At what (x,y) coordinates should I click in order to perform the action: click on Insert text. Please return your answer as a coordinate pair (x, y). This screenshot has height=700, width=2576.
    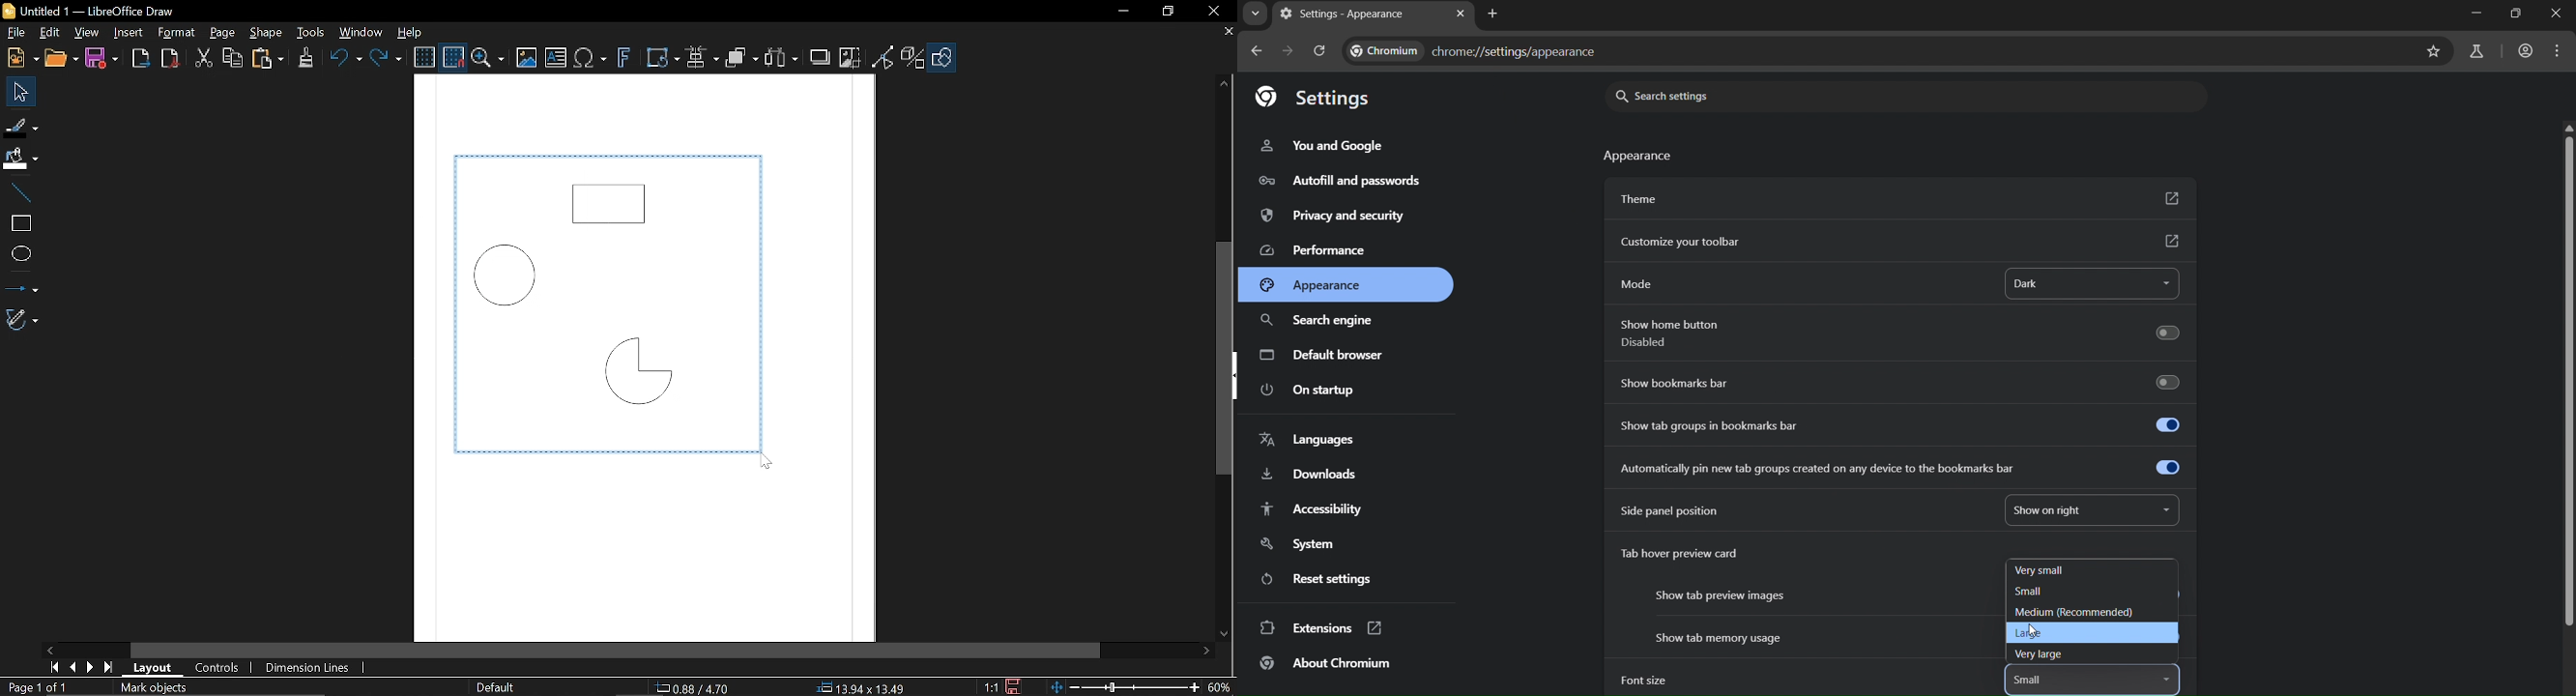
    Looking at the image, I should click on (591, 59).